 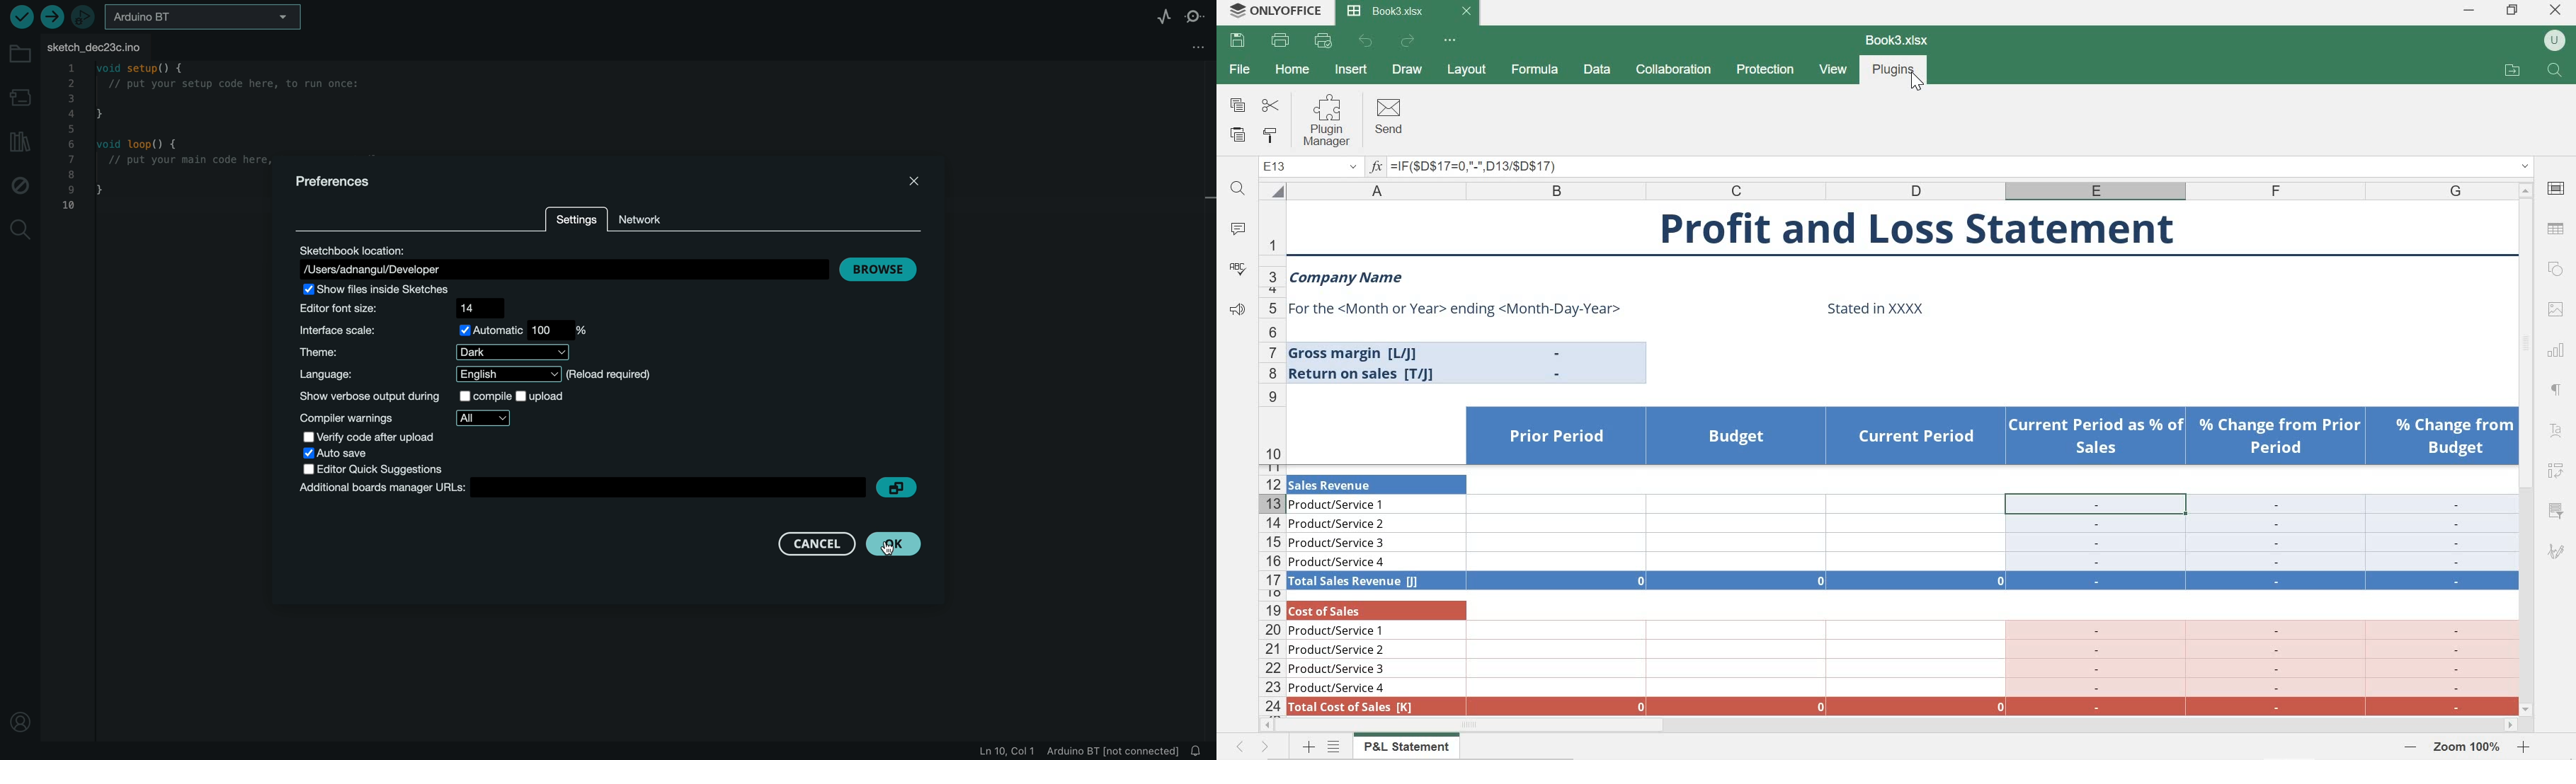 I want to click on row numbers, so click(x=1272, y=458).